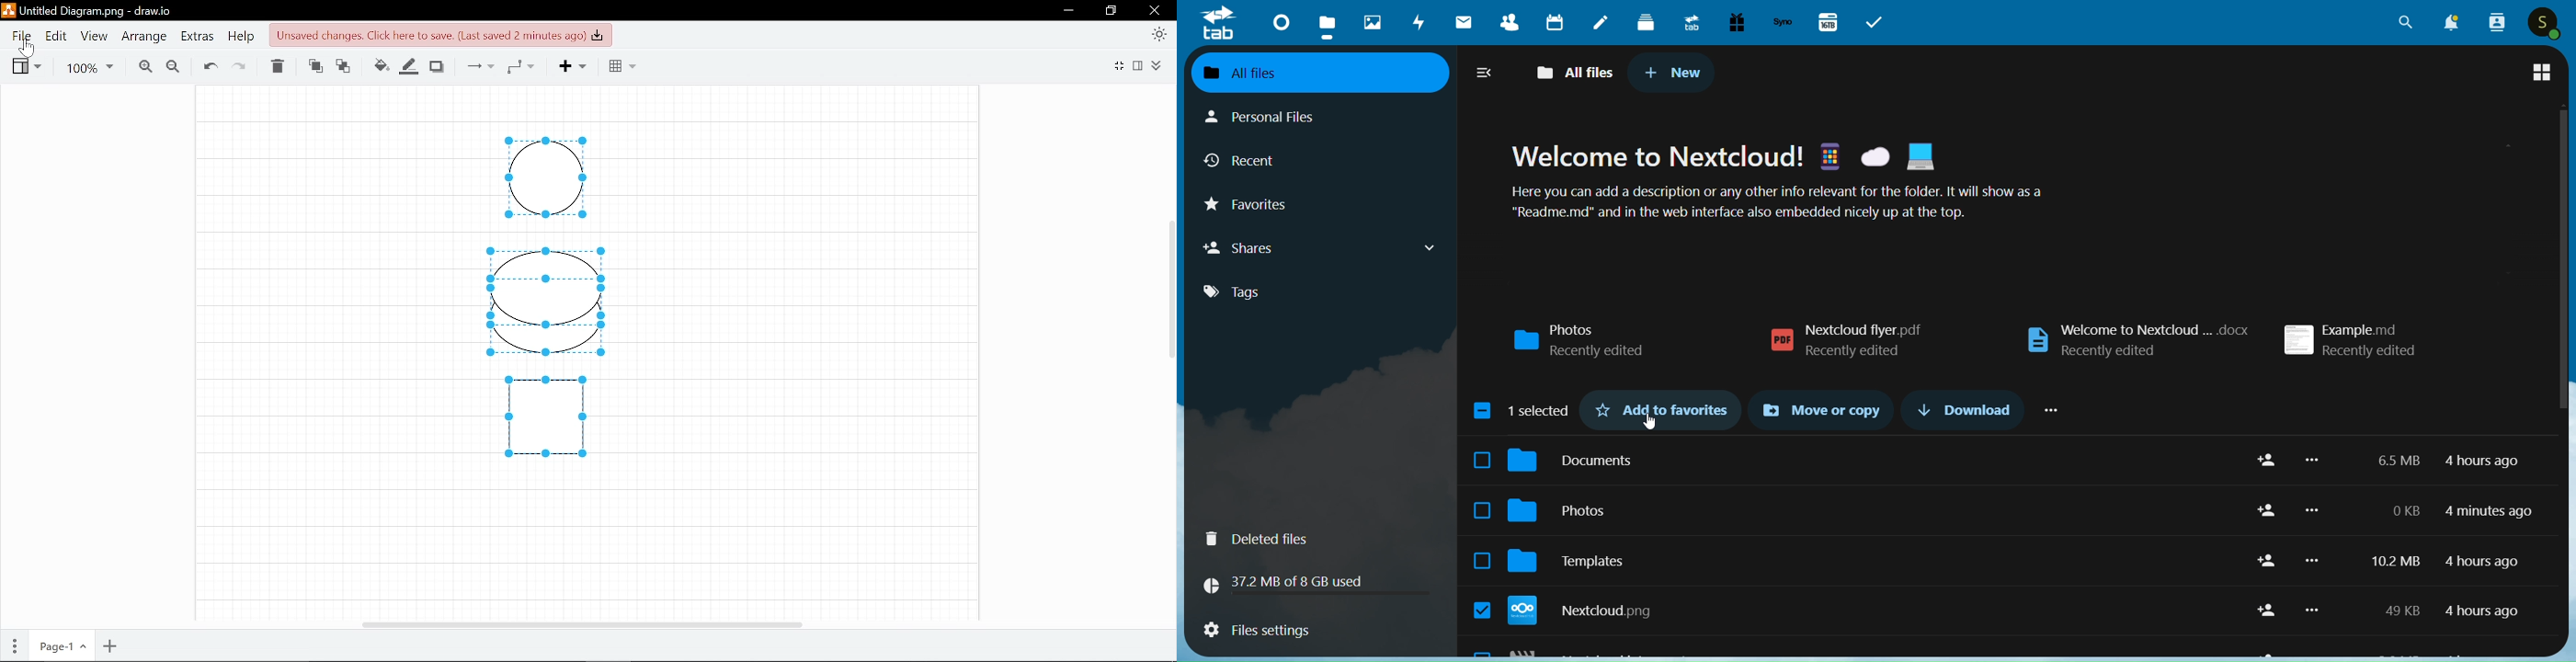 The width and height of the screenshot is (2576, 672). Describe the element at coordinates (1156, 11) in the screenshot. I see `Close` at that location.